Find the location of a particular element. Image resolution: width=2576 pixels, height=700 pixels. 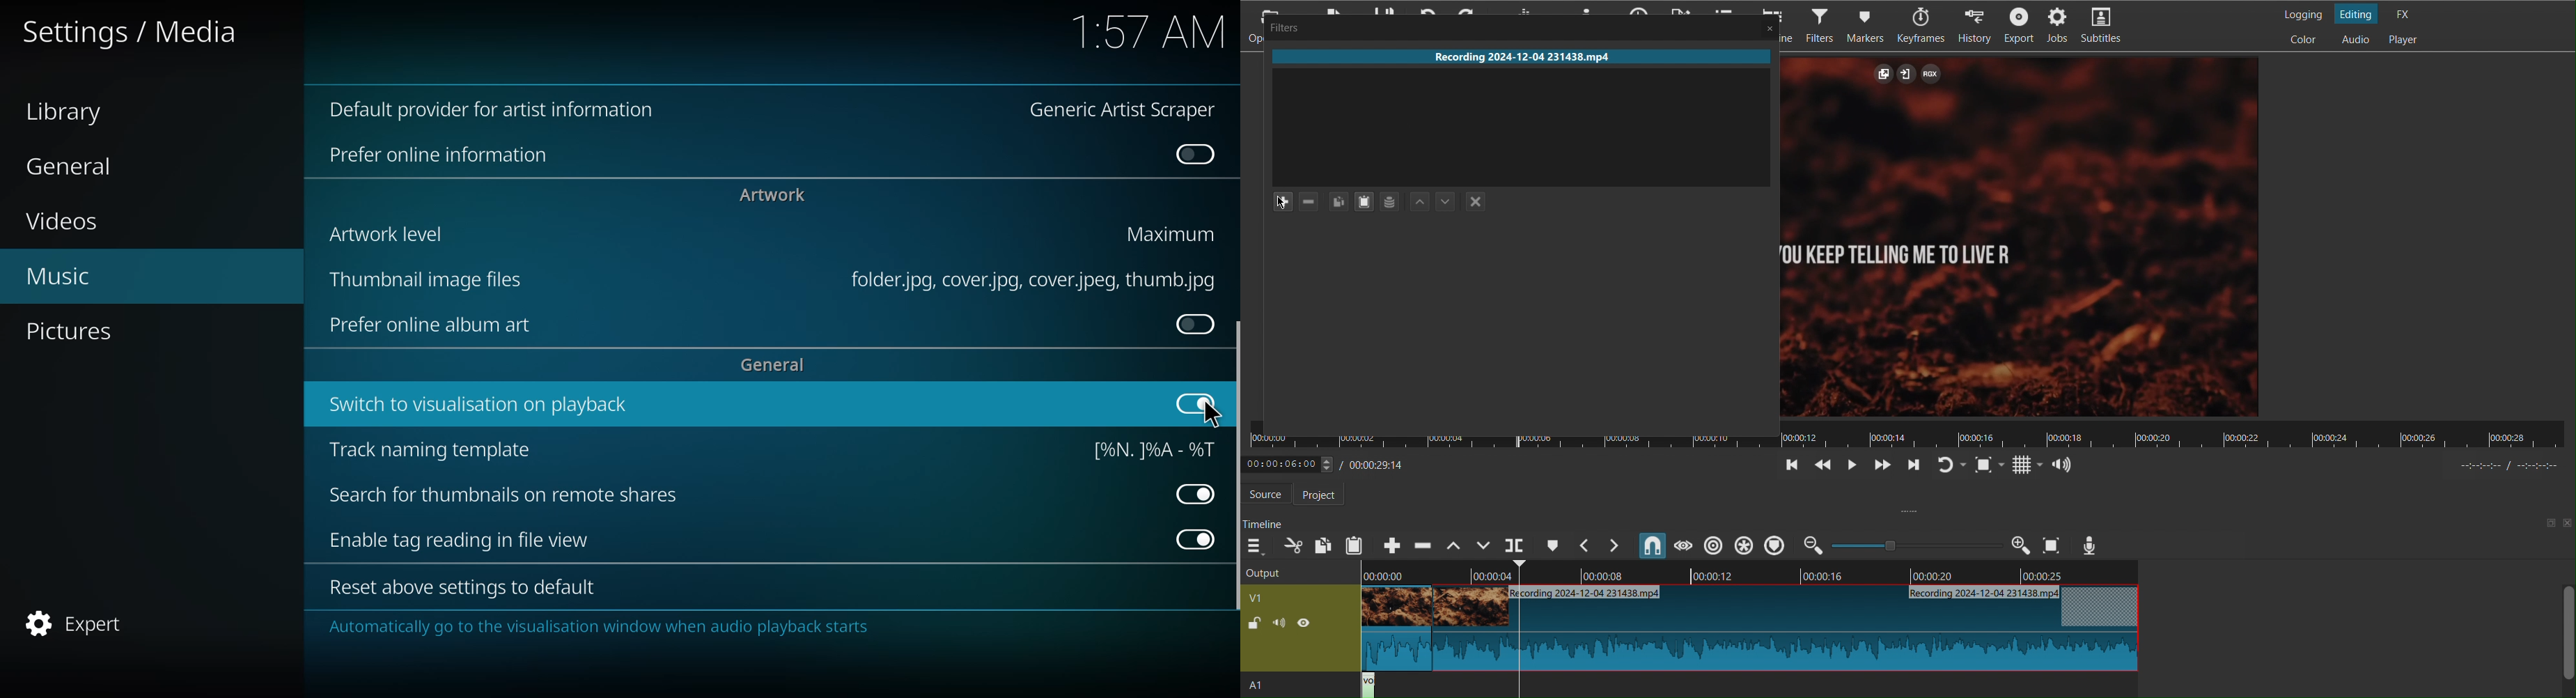

file type is located at coordinates (1027, 280).